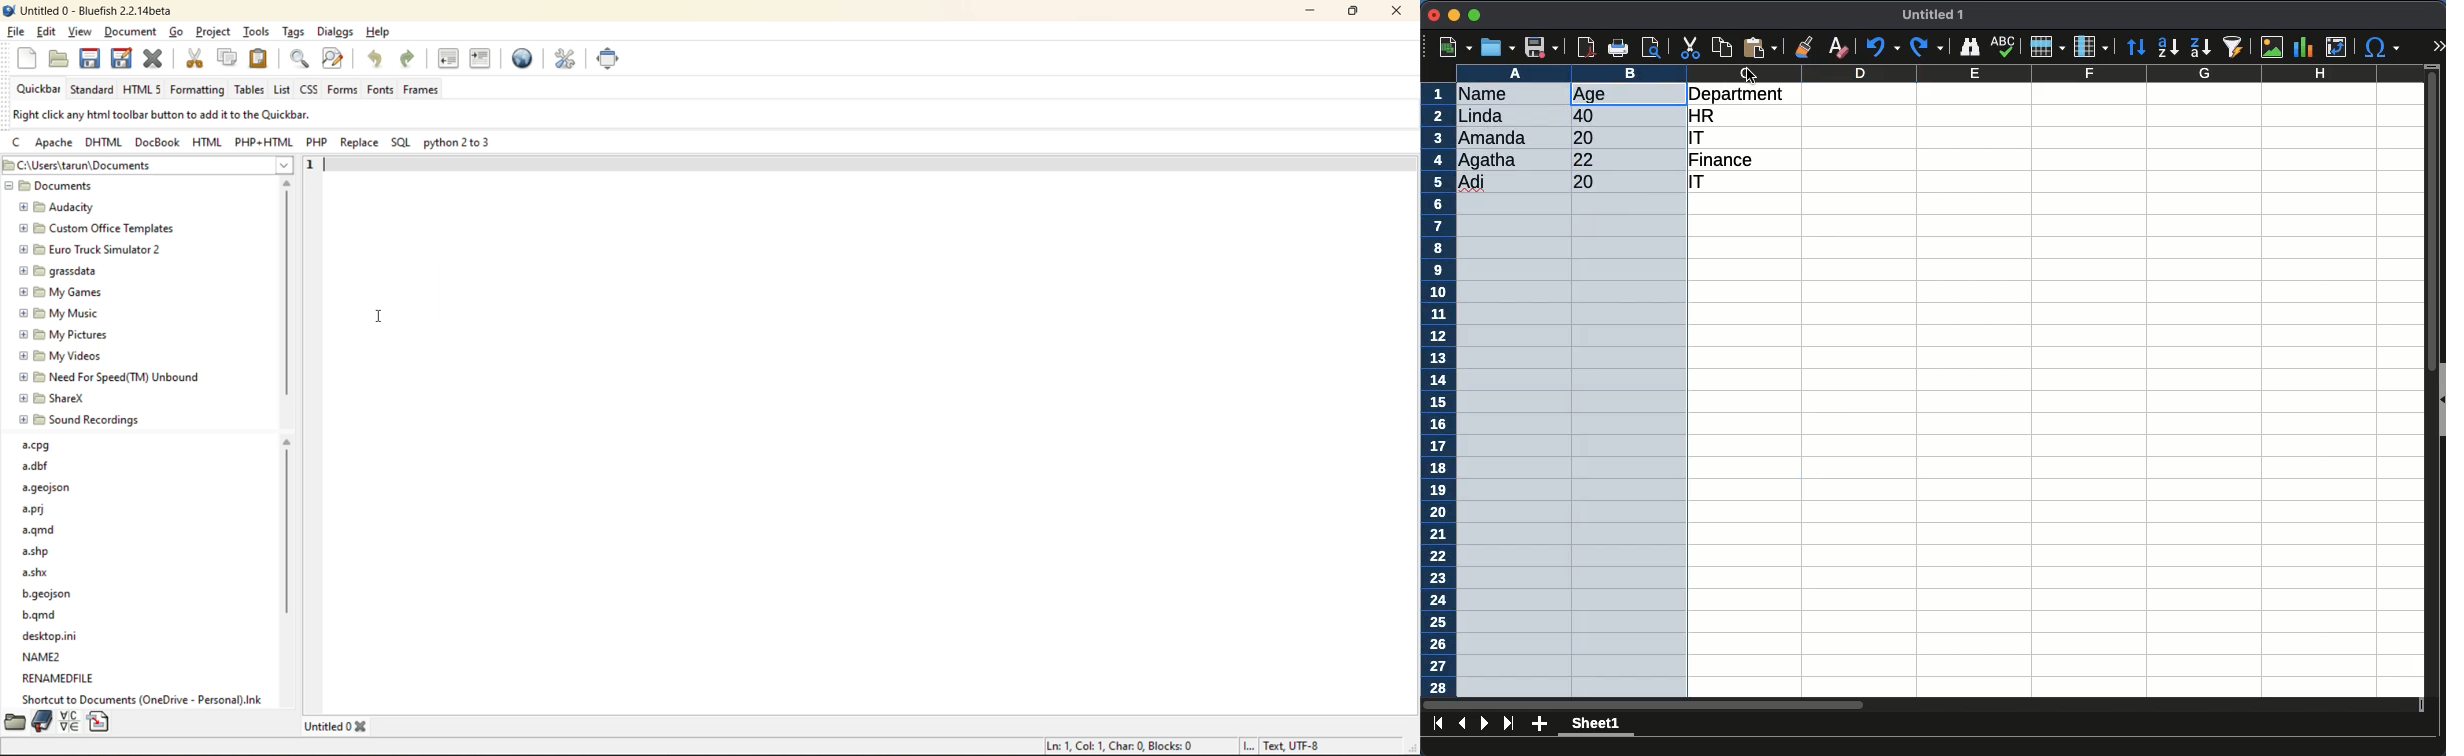  Describe the element at coordinates (38, 88) in the screenshot. I see `quickbar` at that location.